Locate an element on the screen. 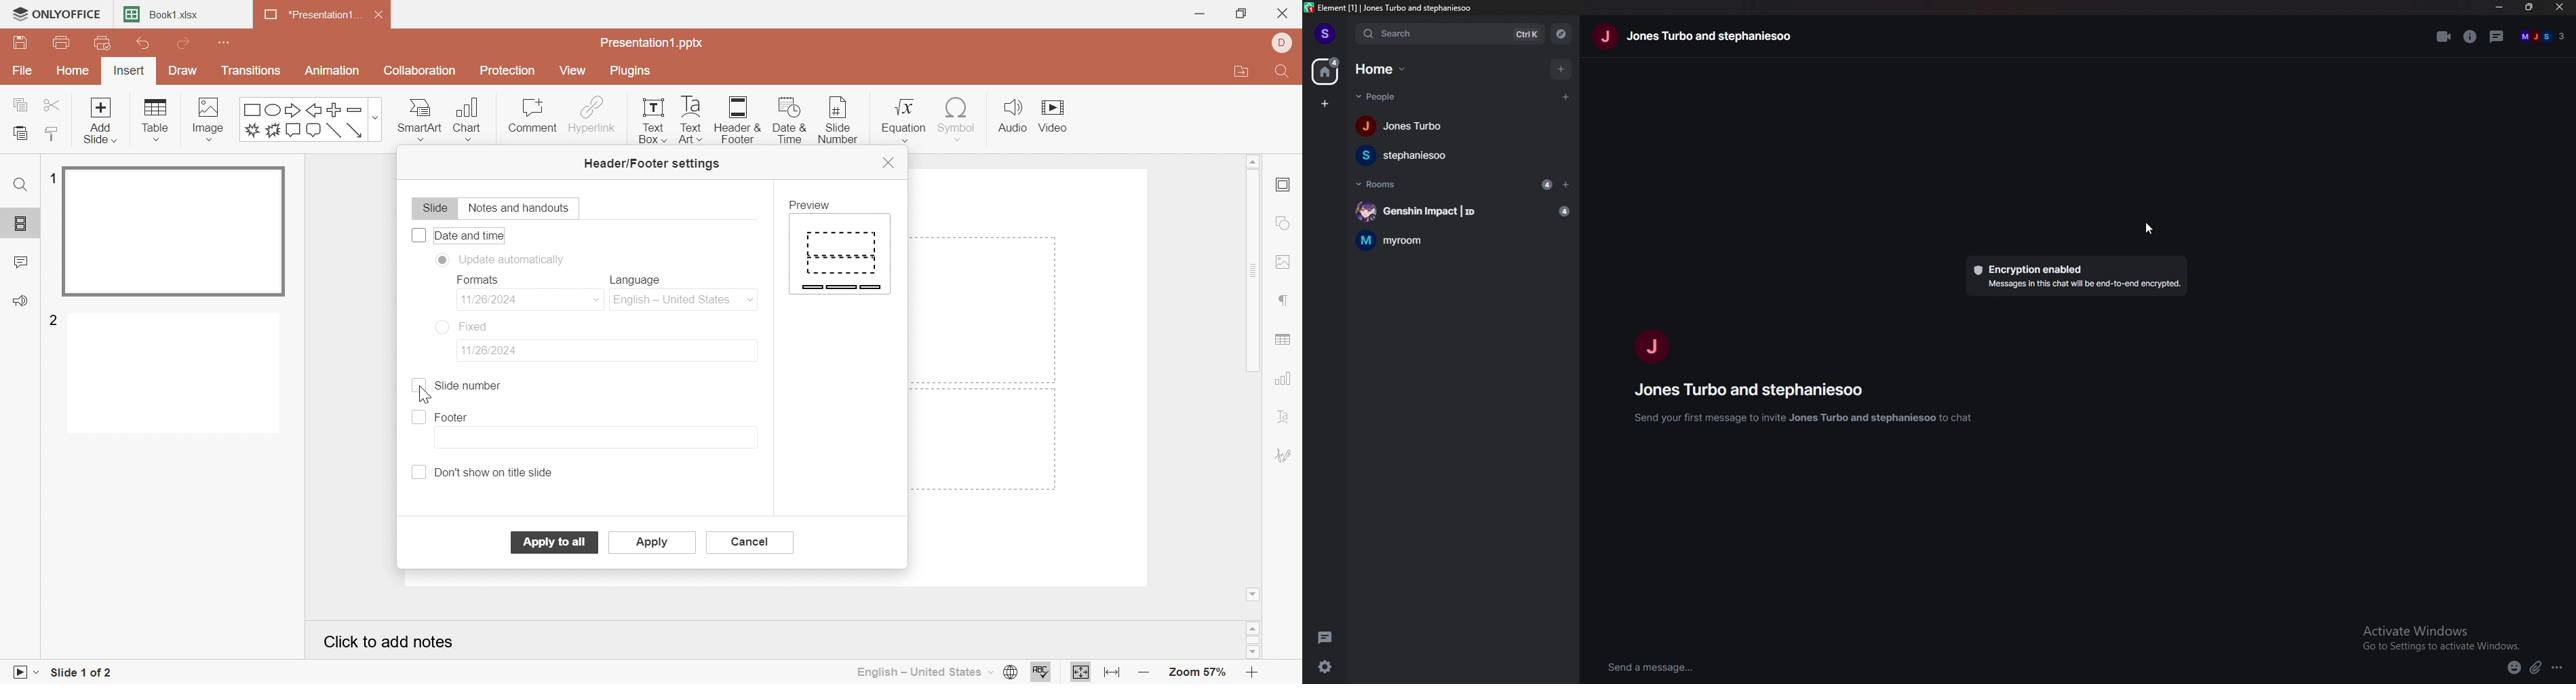 The image size is (2576, 700). 11/26/2024 is located at coordinates (495, 350).